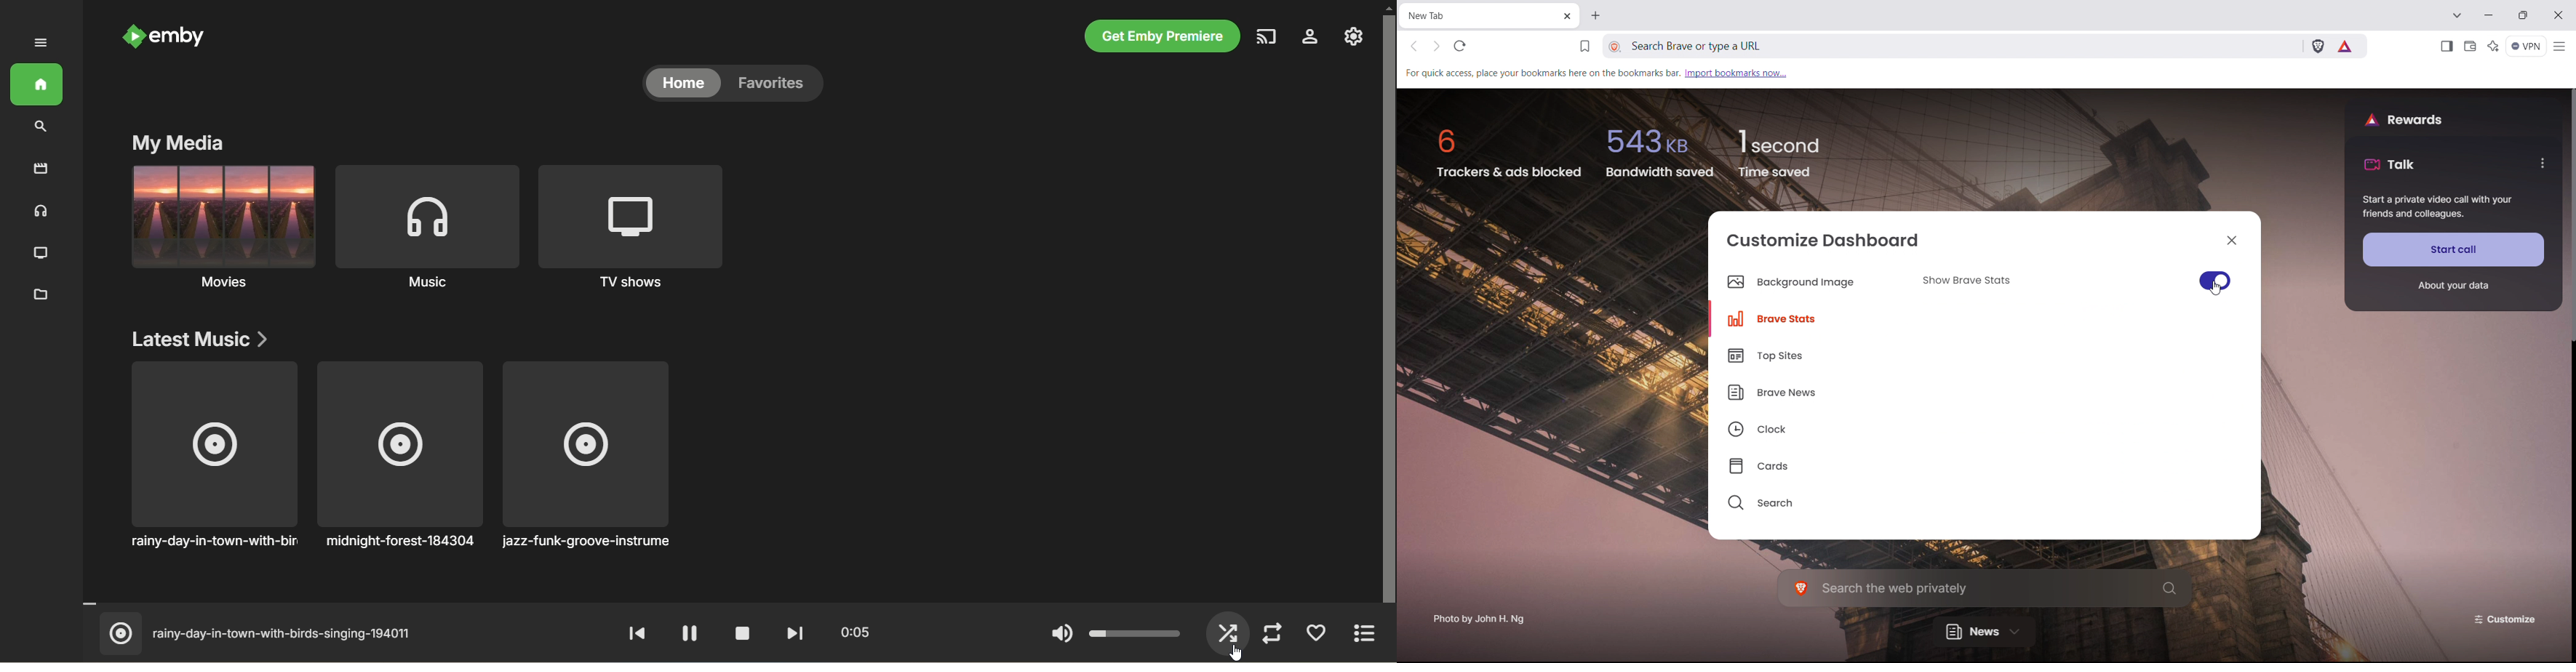 The width and height of the screenshot is (2576, 672). Describe the element at coordinates (1807, 426) in the screenshot. I see `clock` at that location.